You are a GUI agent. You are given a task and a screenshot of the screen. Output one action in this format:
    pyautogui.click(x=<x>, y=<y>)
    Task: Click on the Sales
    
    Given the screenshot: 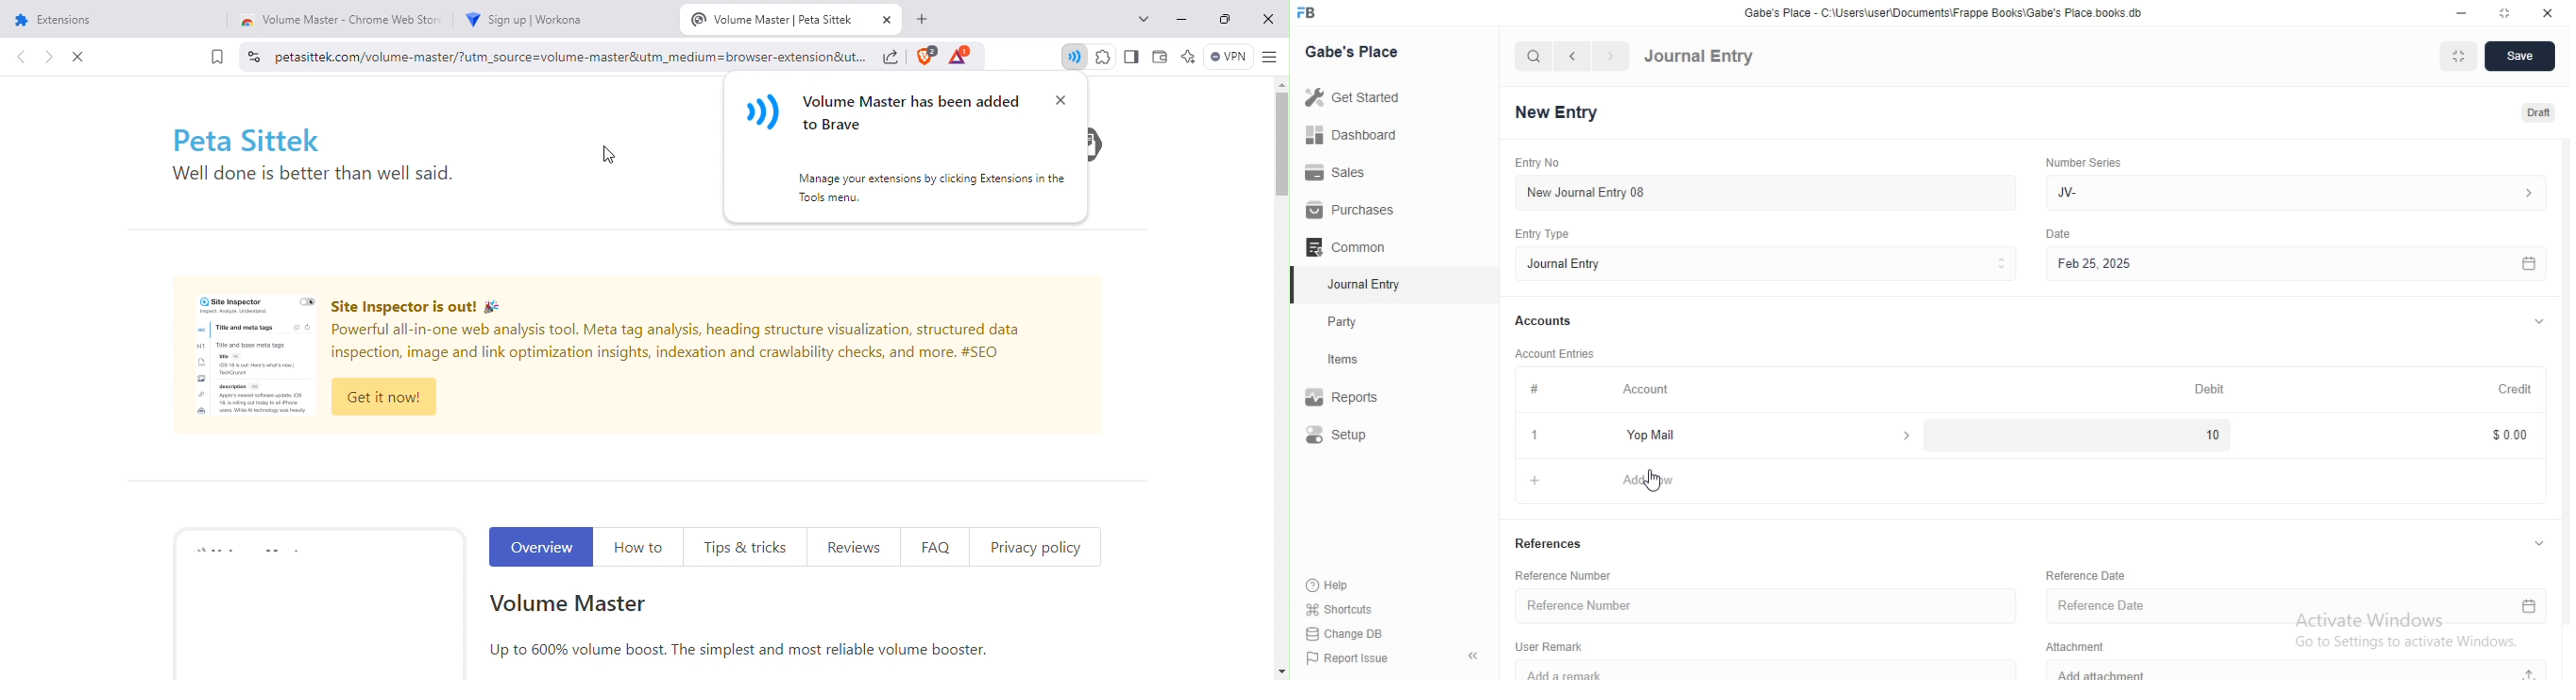 What is the action you would take?
    pyautogui.click(x=1347, y=173)
    